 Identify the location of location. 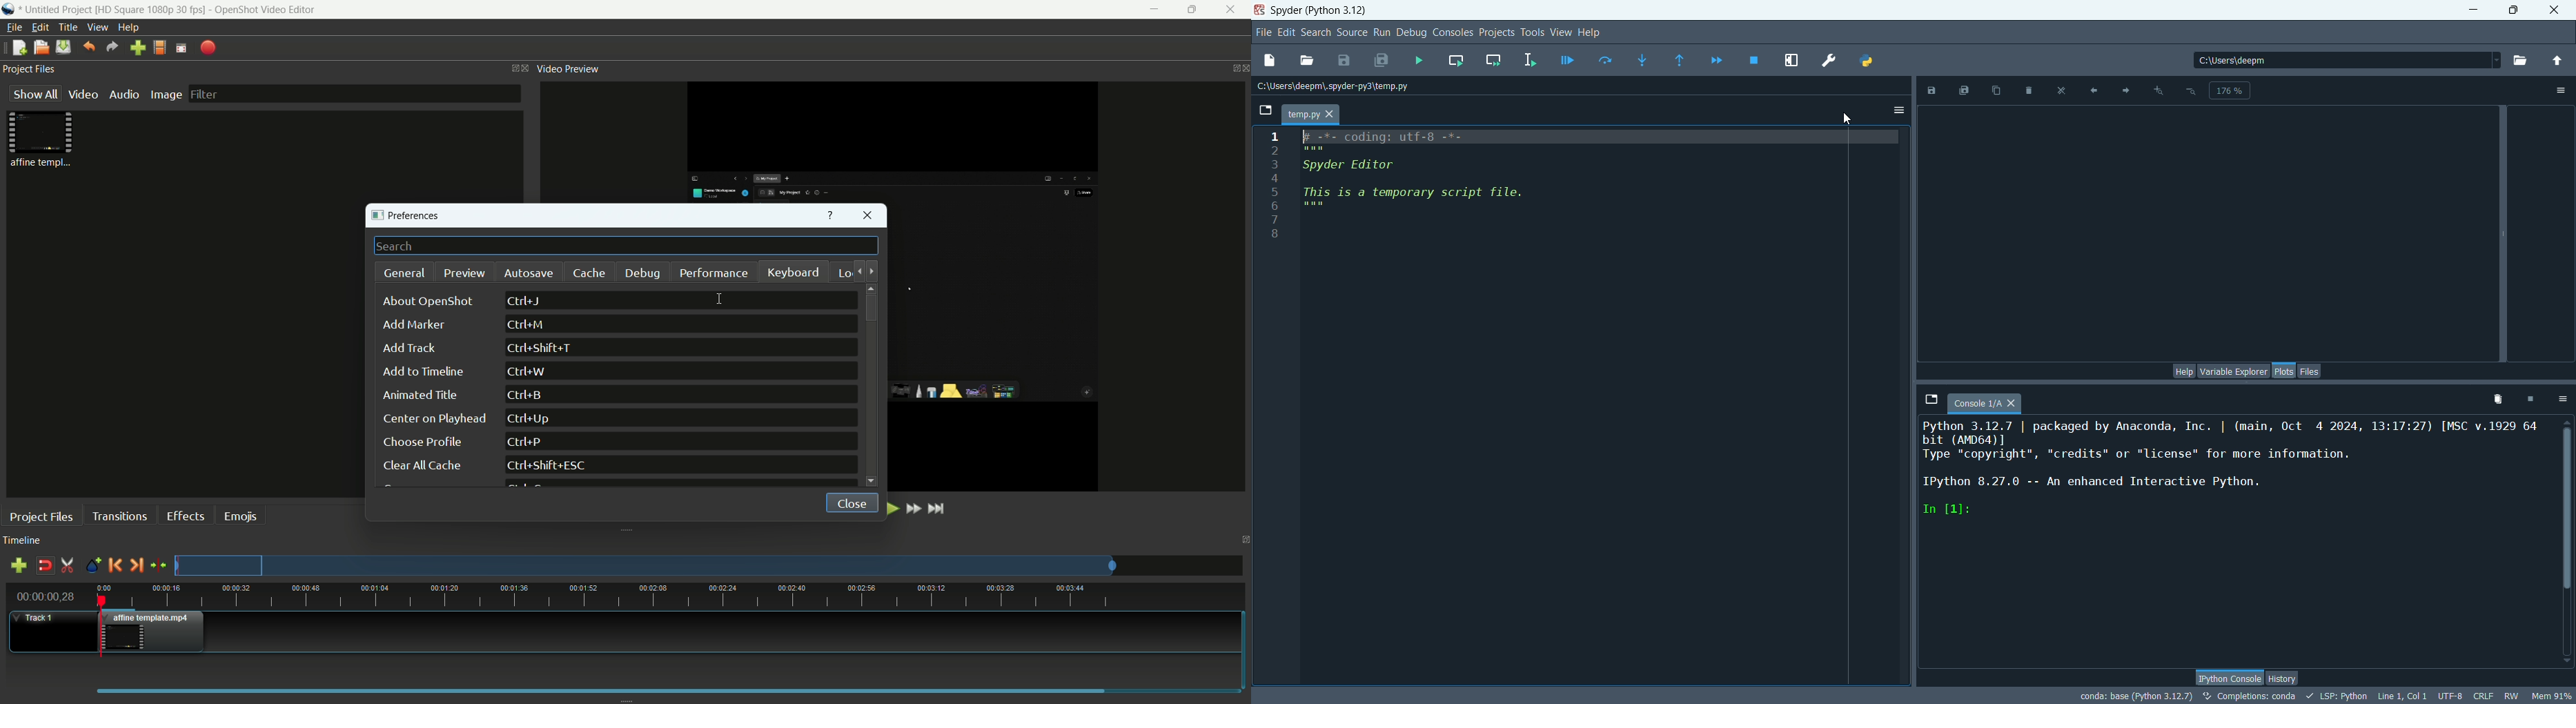
(1336, 87).